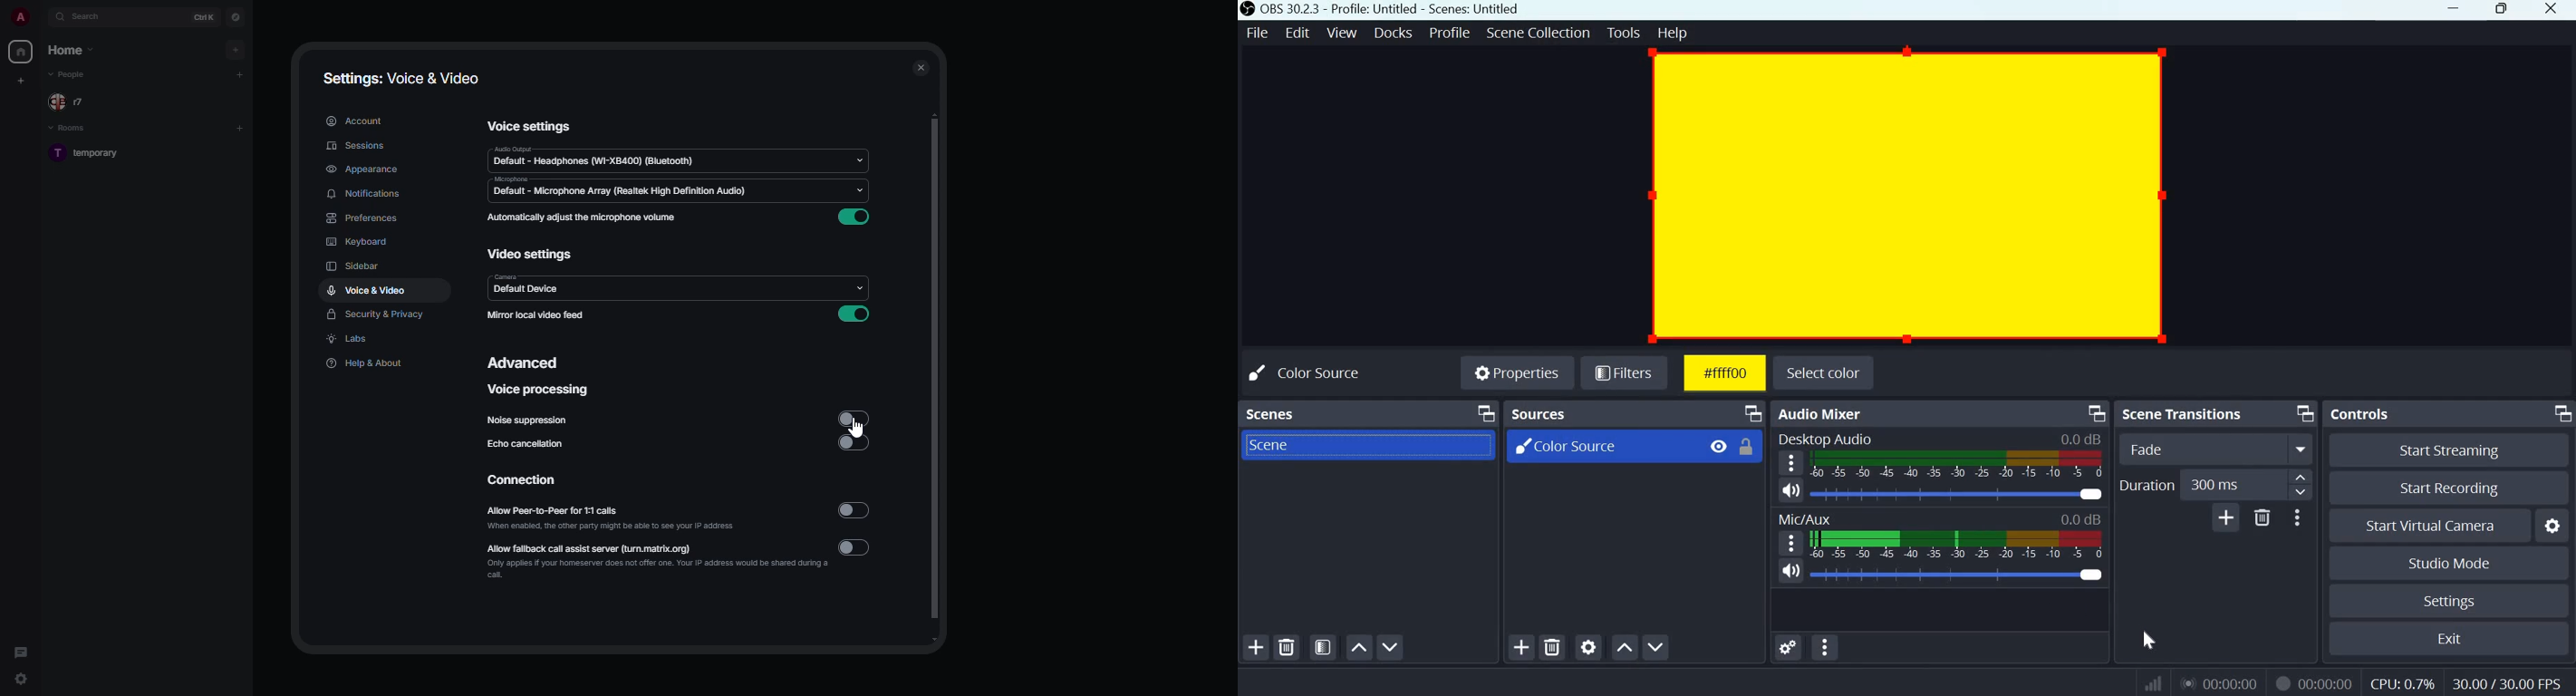  I want to click on Sources, so click(1542, 413).